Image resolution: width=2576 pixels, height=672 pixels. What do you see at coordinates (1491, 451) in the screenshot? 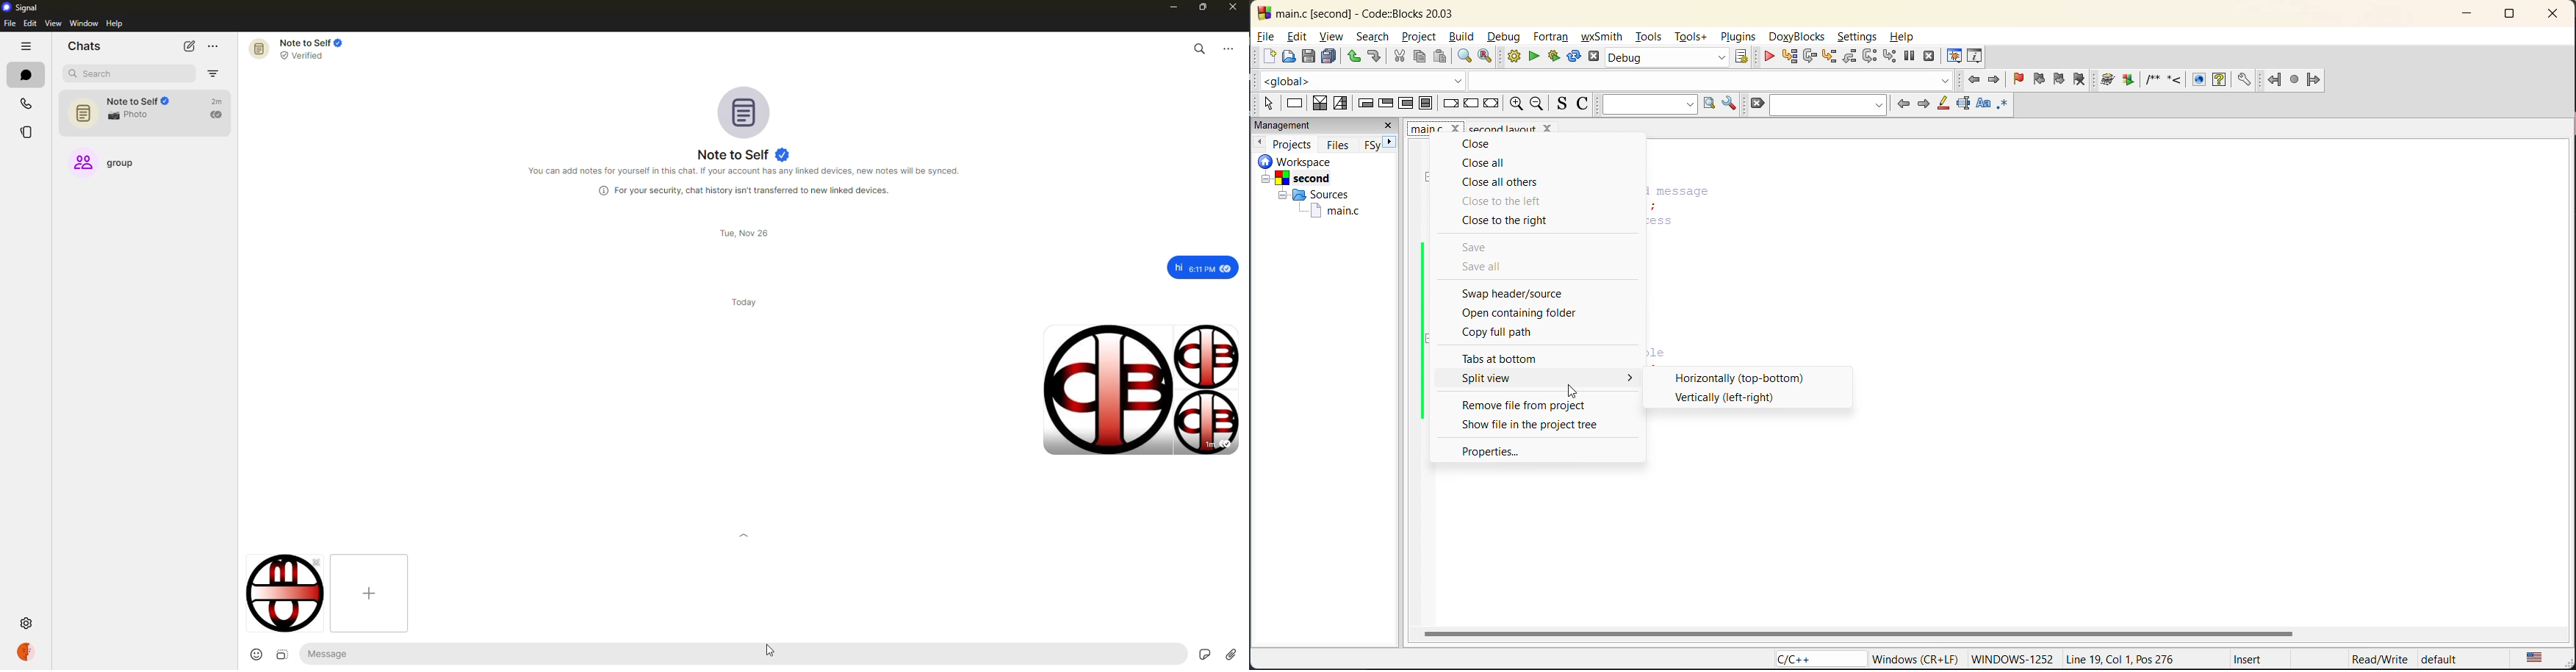
I see `properties` at bounding box center [1491, 451].